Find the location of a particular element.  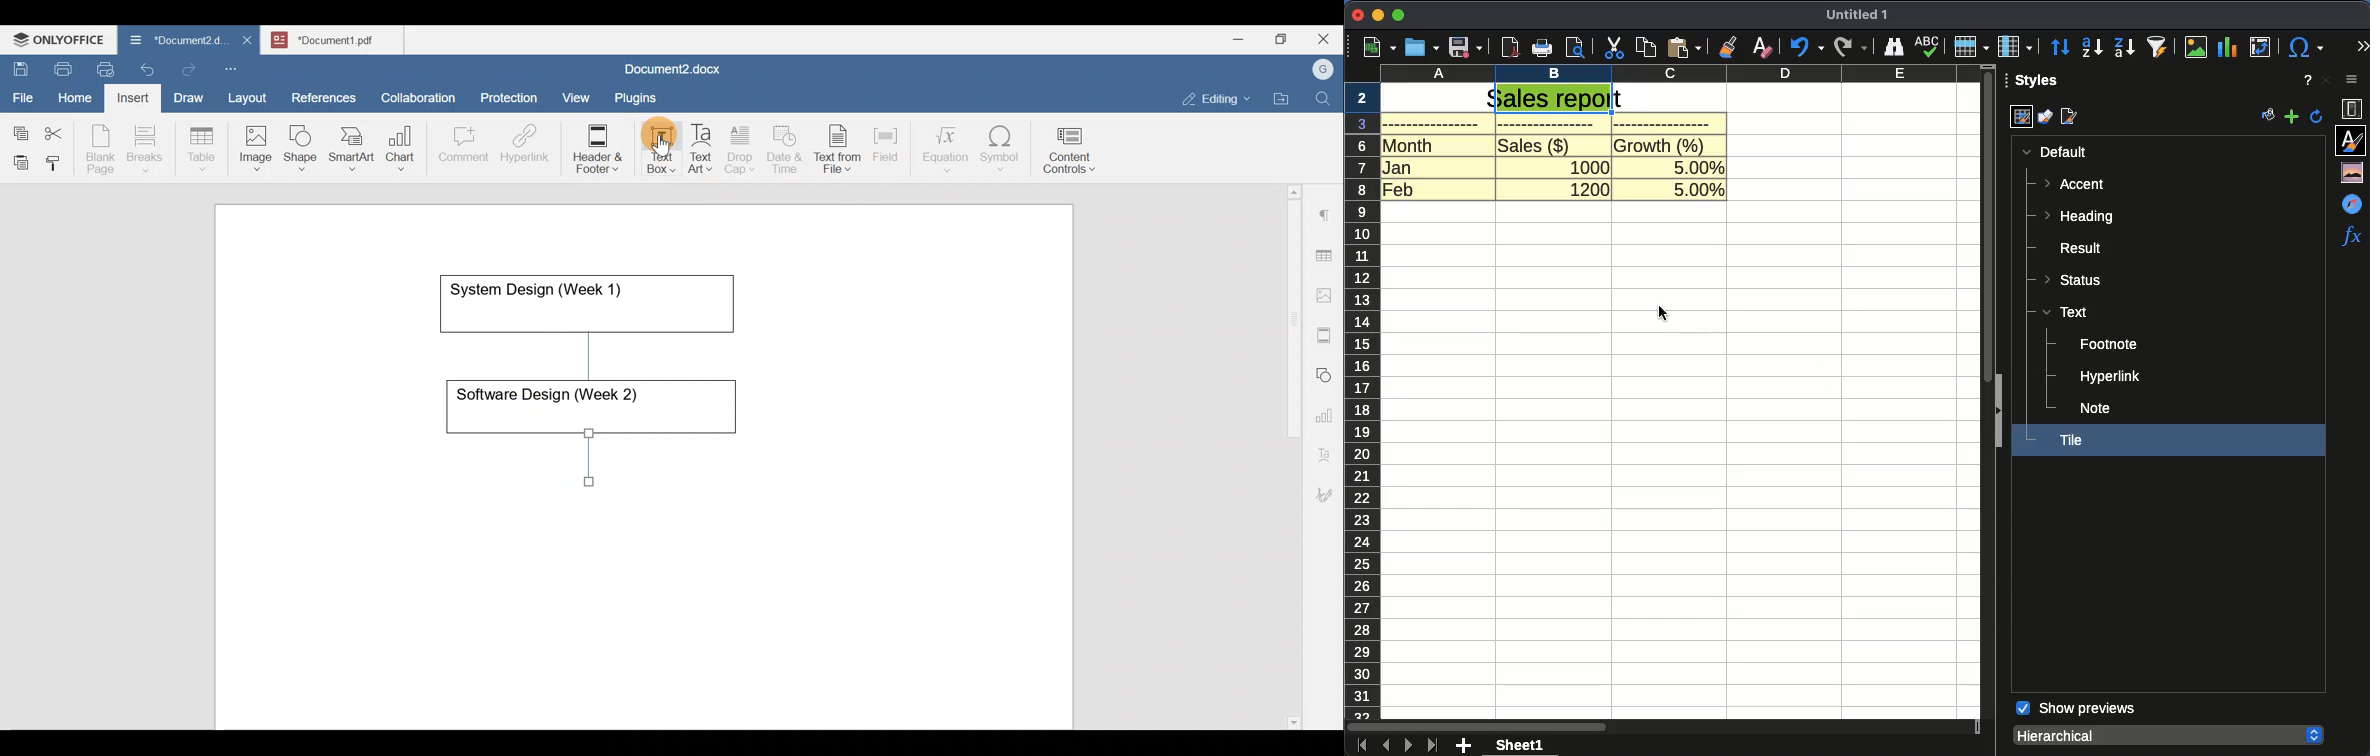

References is located at coordinates (323, 96).